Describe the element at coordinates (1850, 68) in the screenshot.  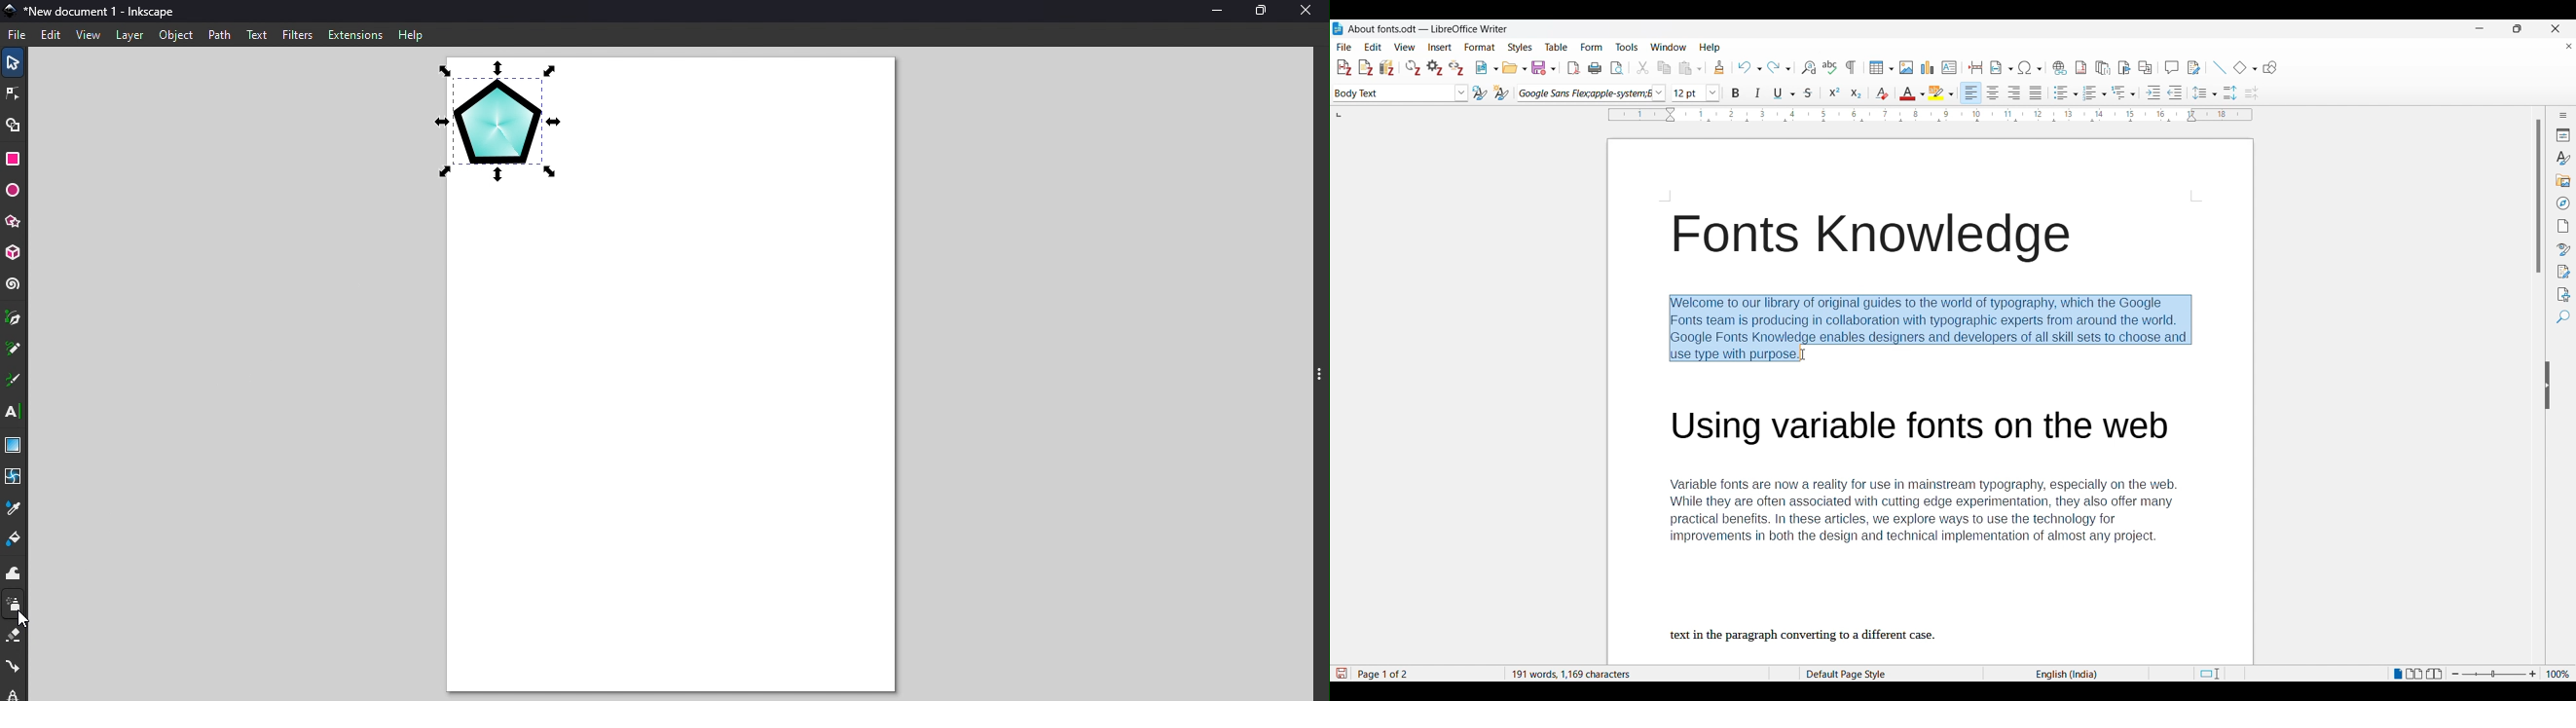
I see `Toggle formatting marks` at that location.